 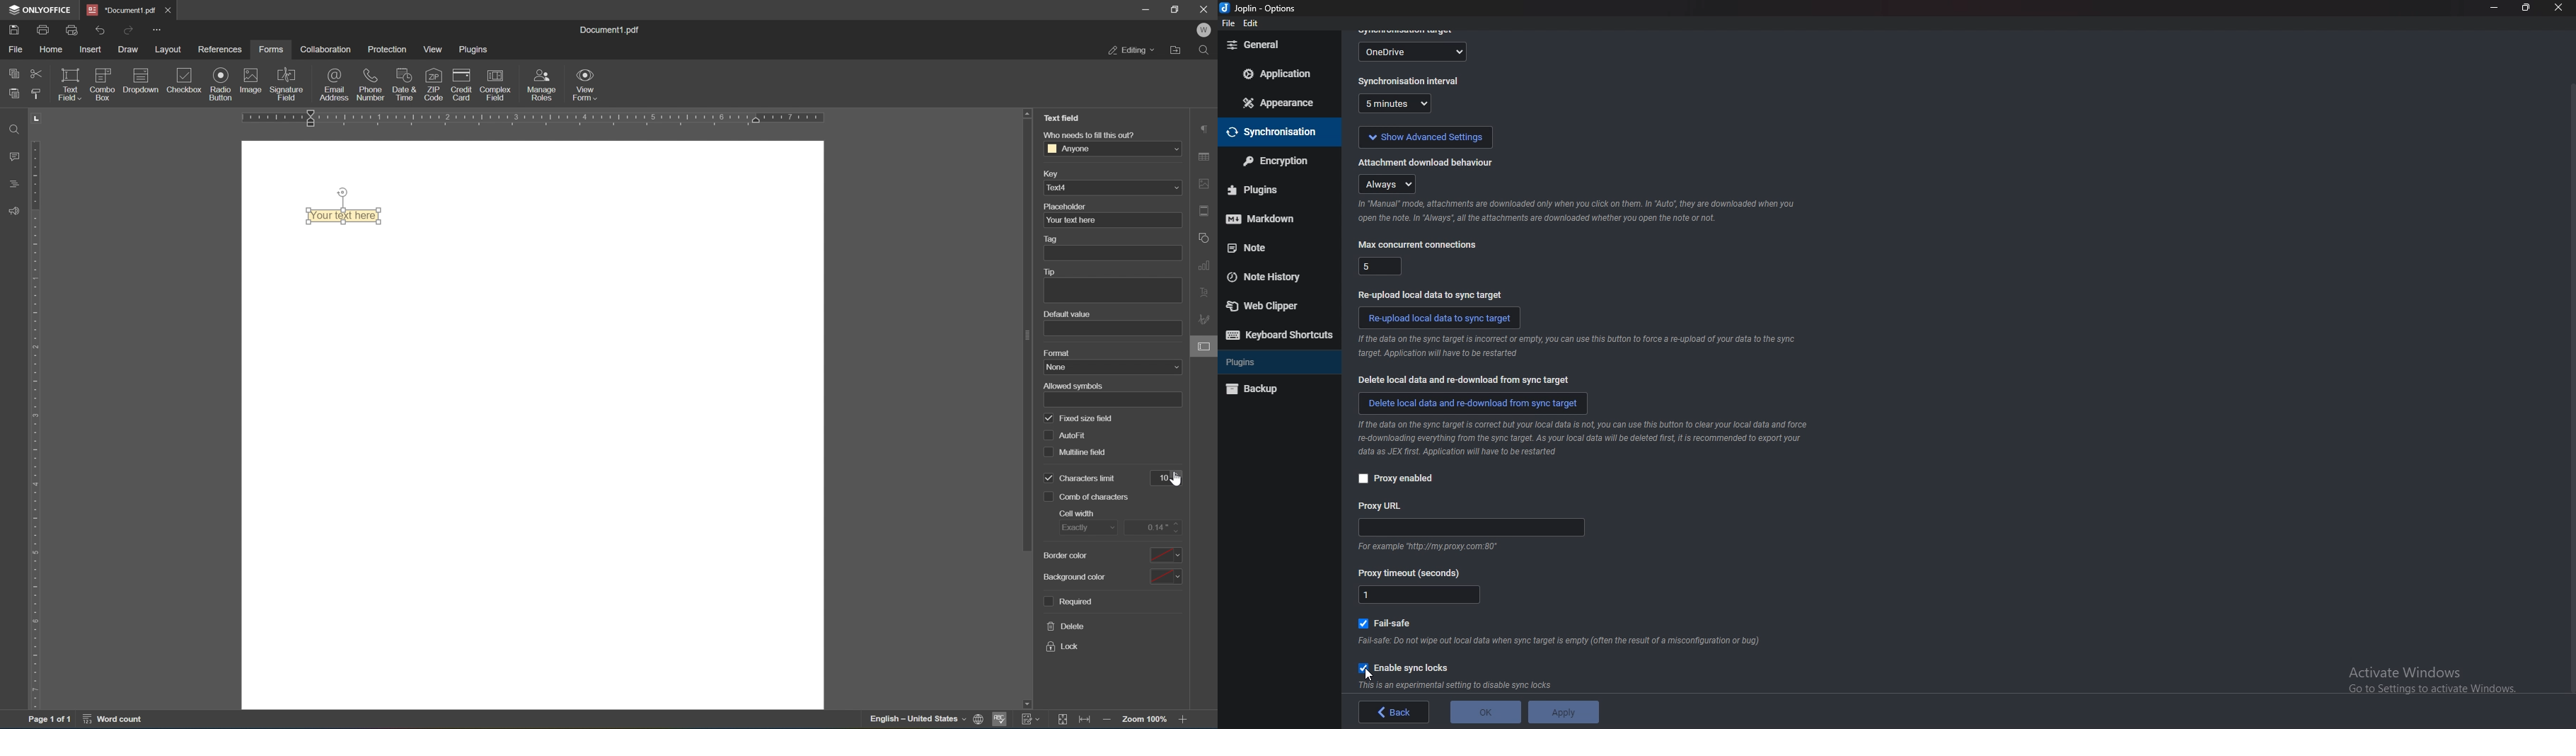 I want to click on back, so click(x=1397, y=713).